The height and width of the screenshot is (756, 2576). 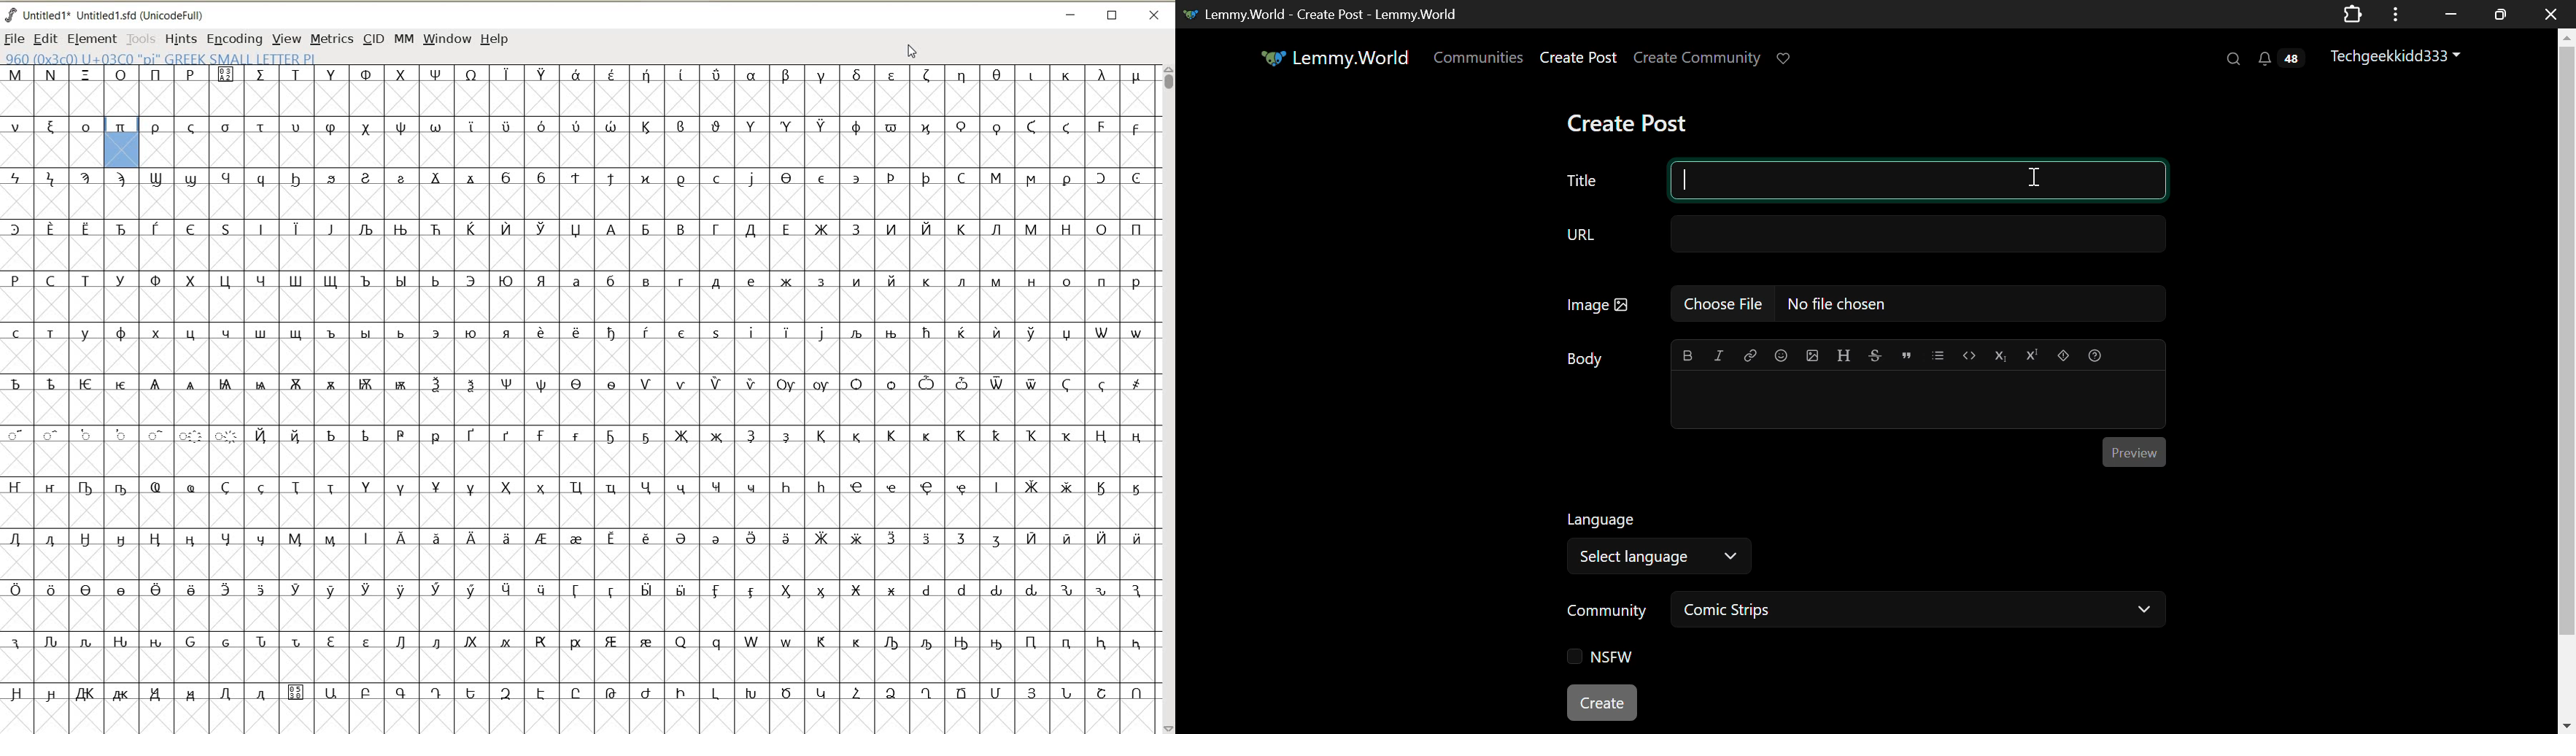 I want to click on CLOSE, so click(x=1157, y=16).